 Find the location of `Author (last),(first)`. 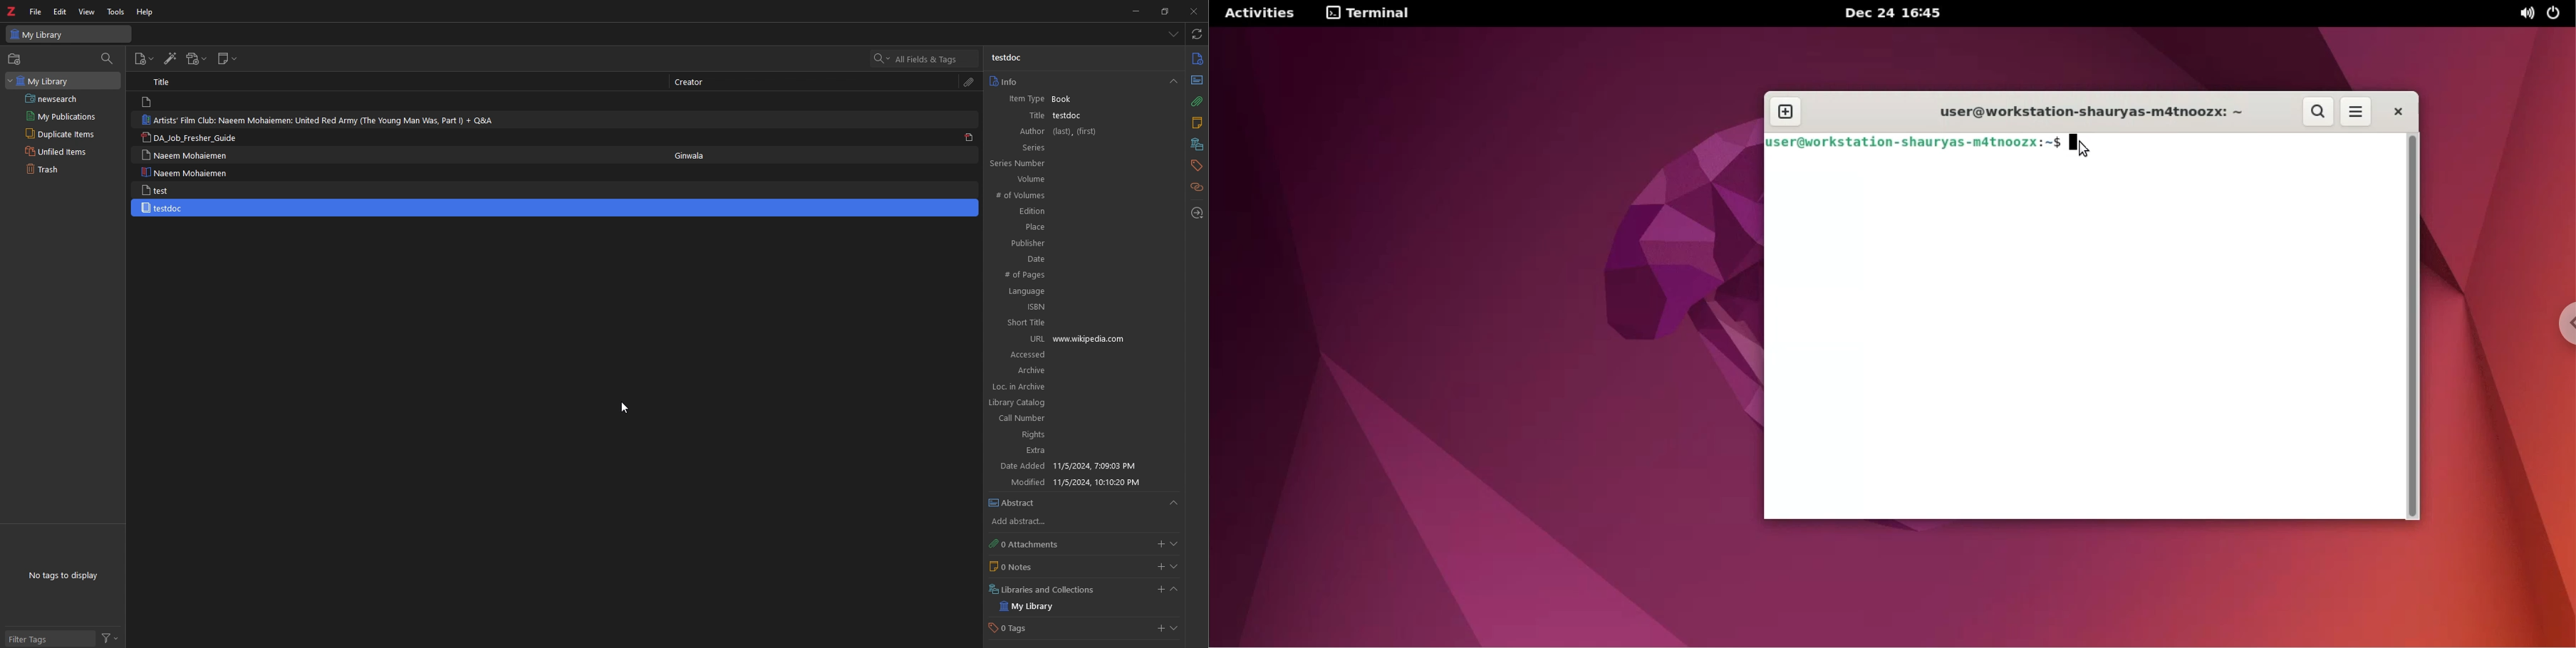

Author (last),(first) is located at coordinates (1057, 131).